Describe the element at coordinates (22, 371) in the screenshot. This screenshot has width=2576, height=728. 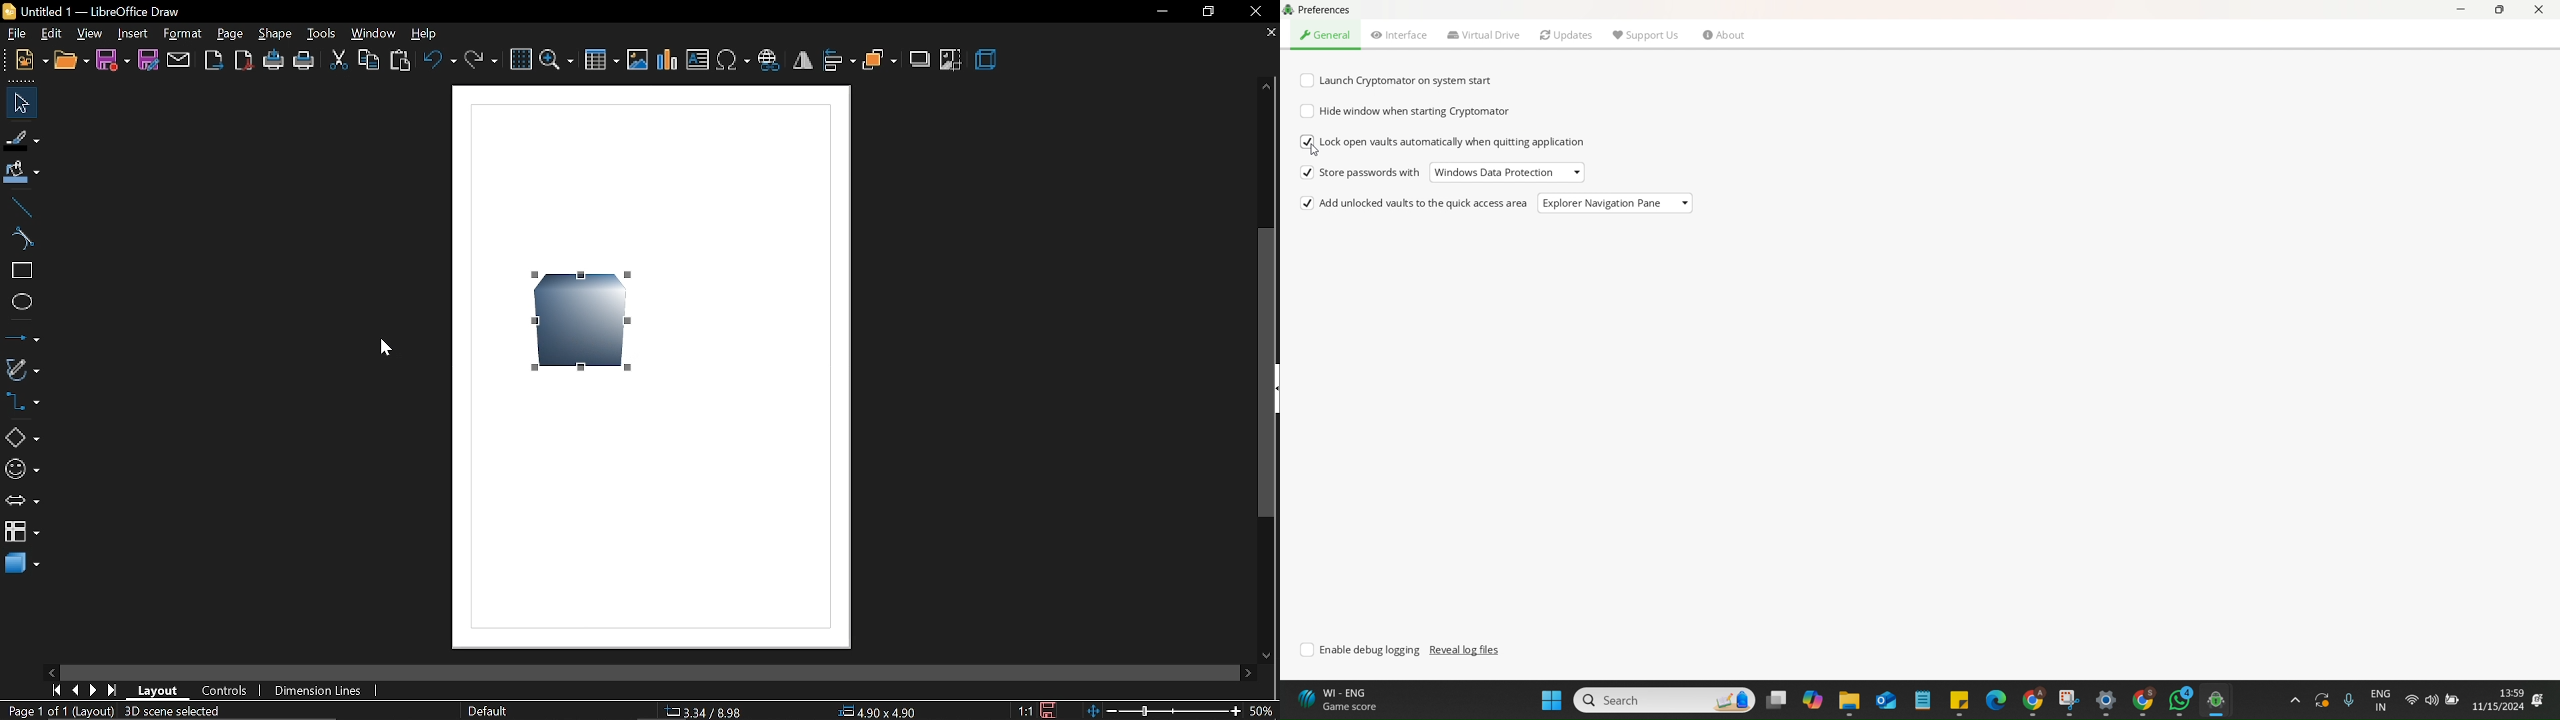
I see `curves and polygons` at that location.